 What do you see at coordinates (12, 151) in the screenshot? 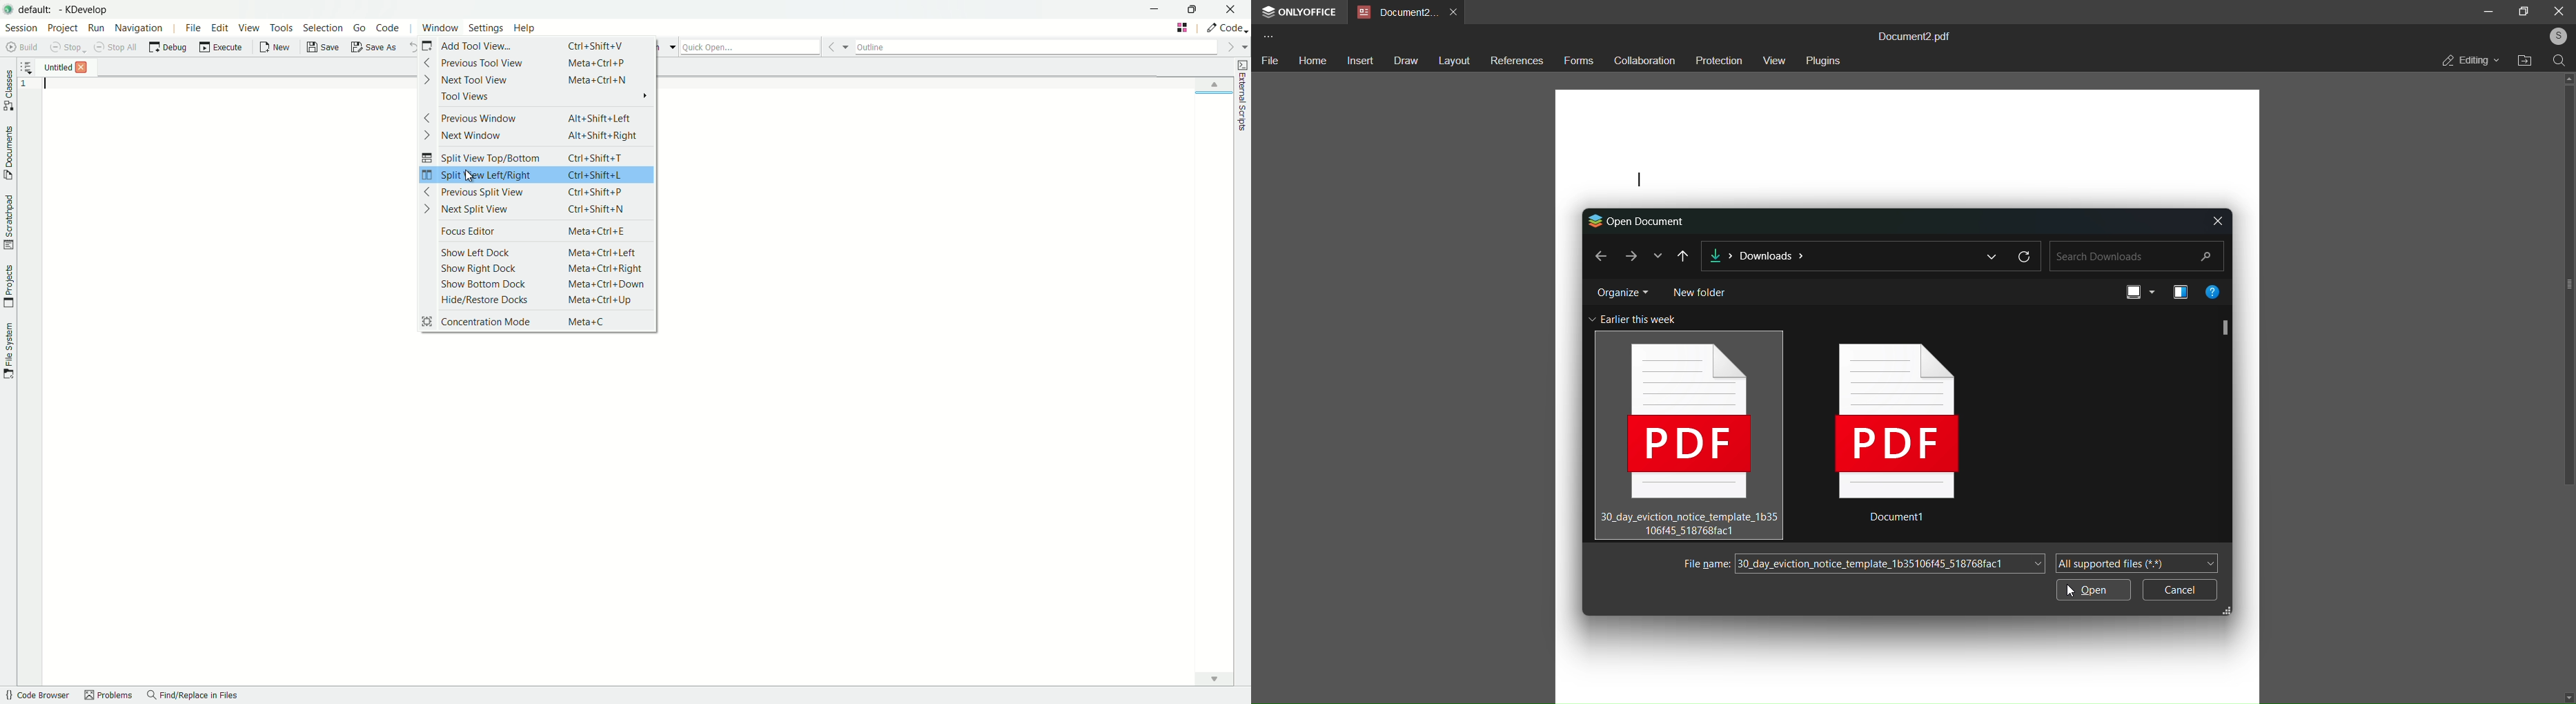
I see `toggle documents` at bounding box center [12, 151].